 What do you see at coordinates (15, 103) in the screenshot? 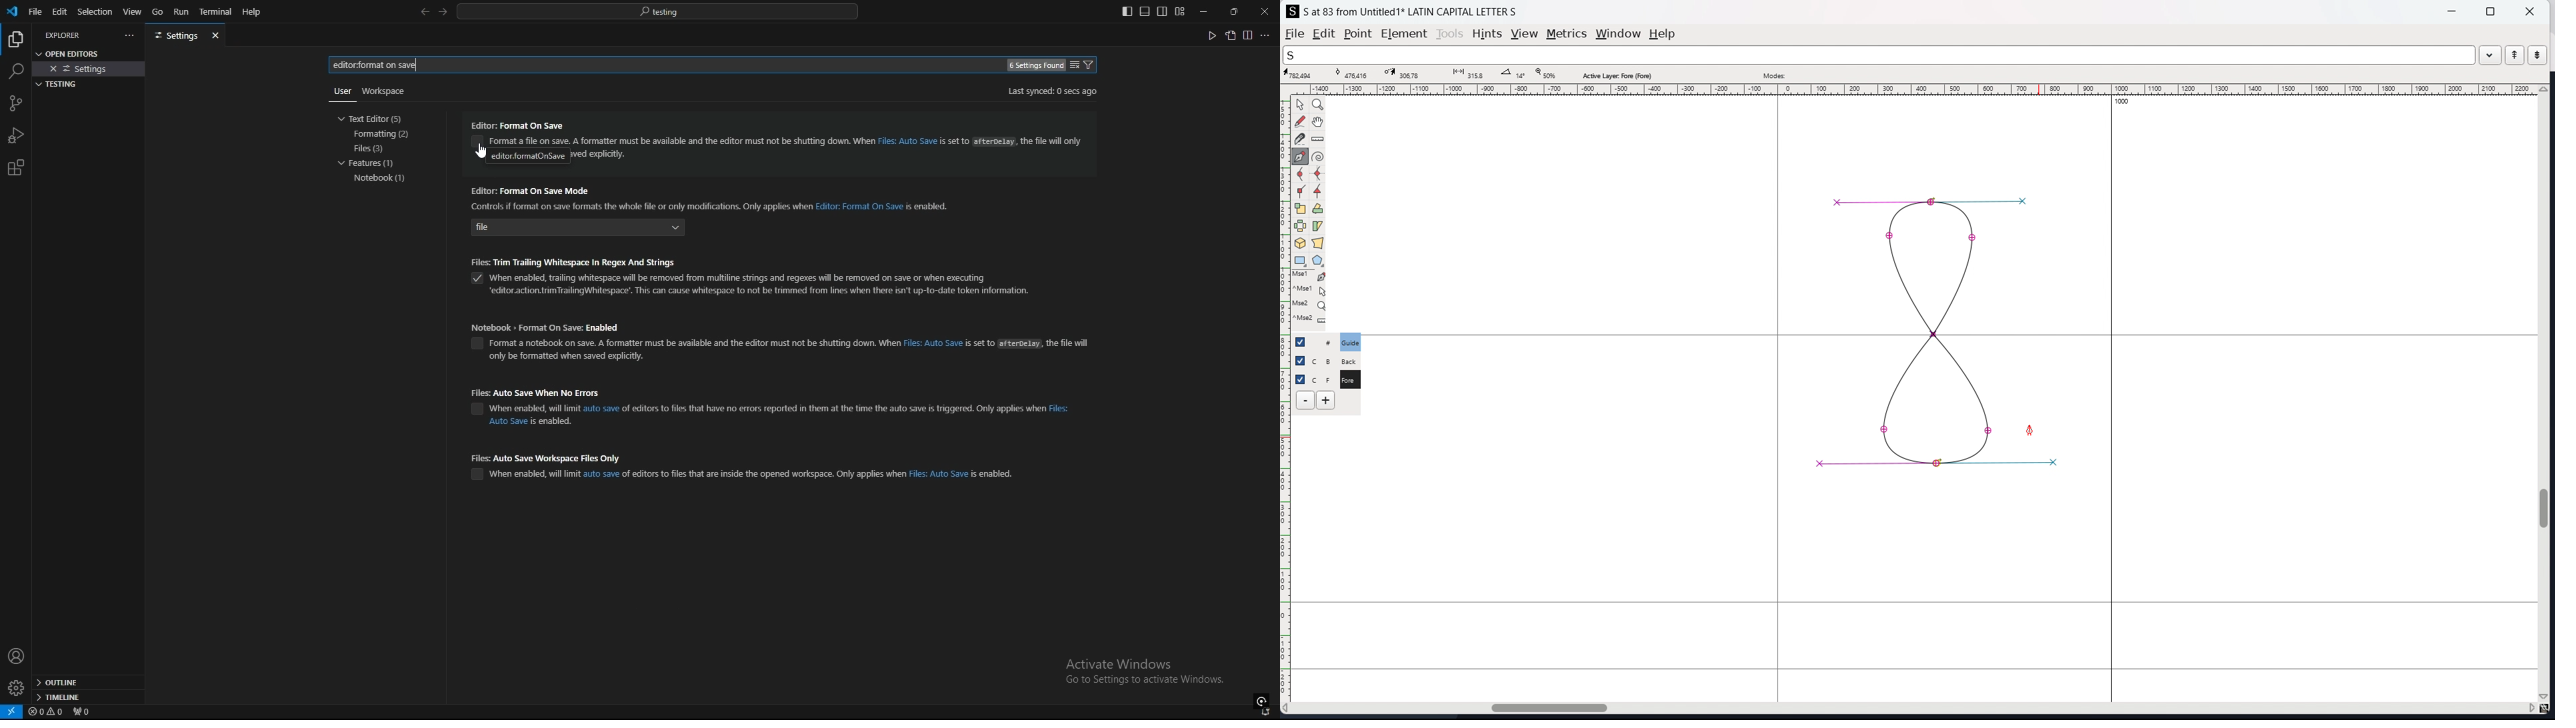
I see `source control` at bounding box center [15, 103].